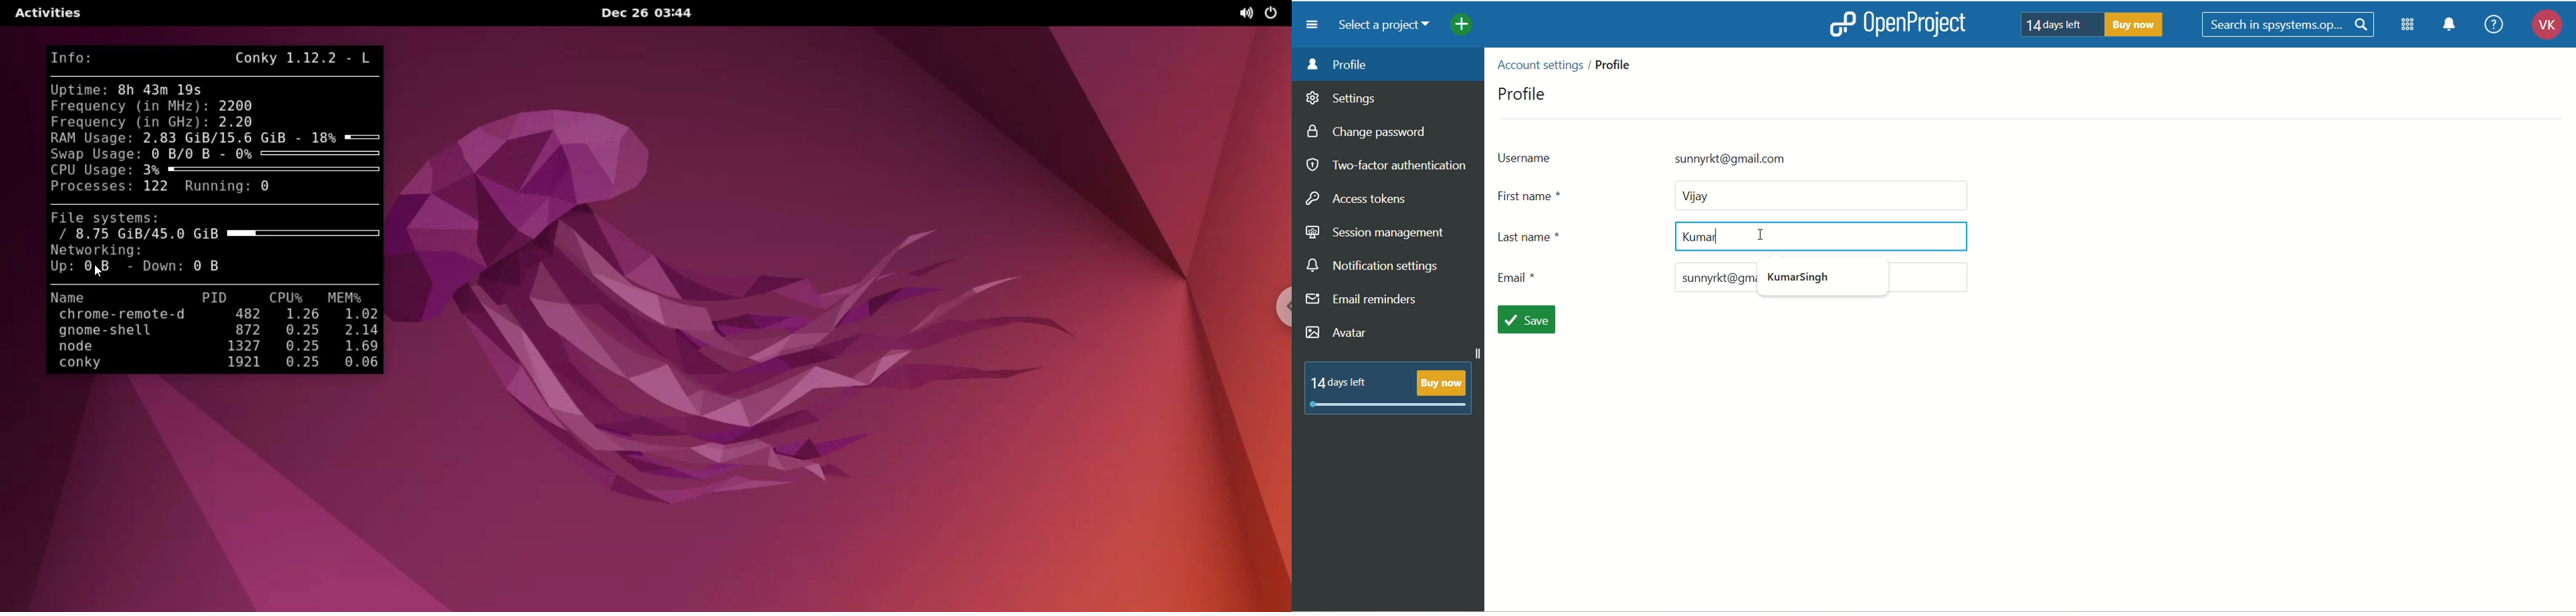 Image resolution: width=2576 pixels, height=616 pixels. Describe the element at coordinates (2289, 25) in the screenshot. I see `search` at that location.